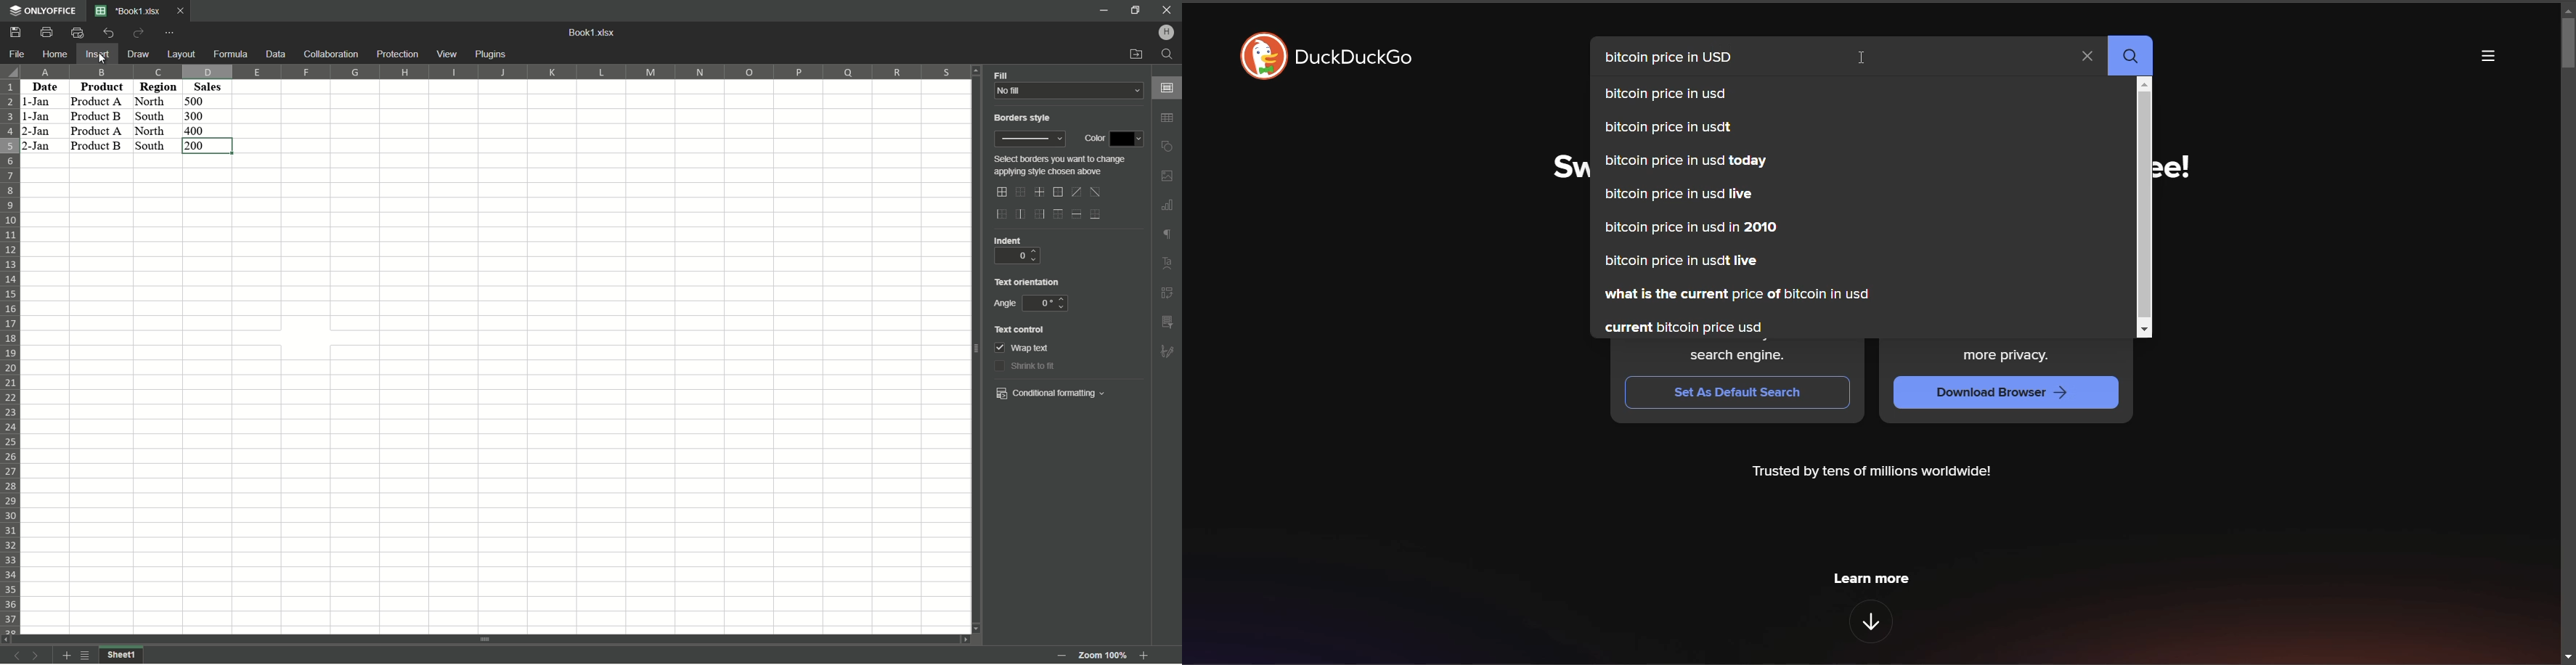 The image size is (2576, 672). I want to click on Trusted by tens of millions worldwide!, so click(1878, 470).